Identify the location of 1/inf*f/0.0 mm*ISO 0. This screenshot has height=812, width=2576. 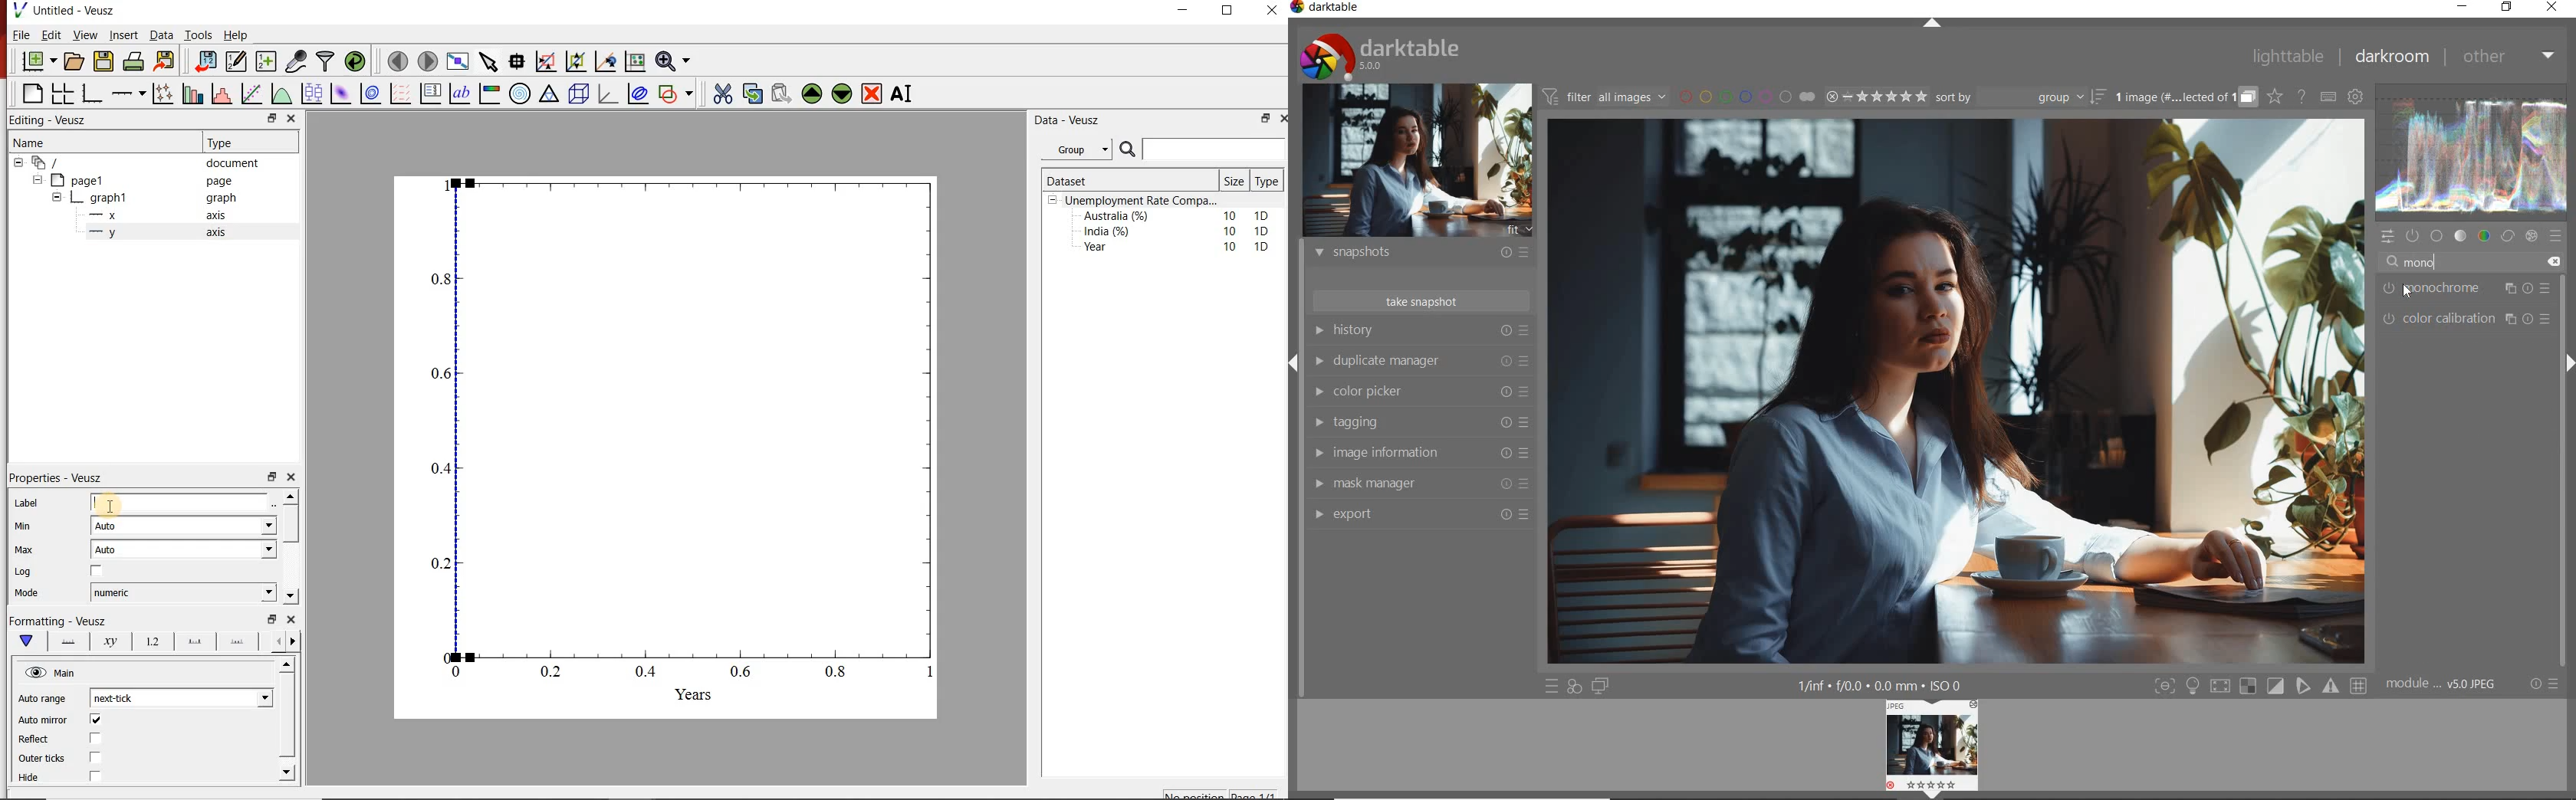
(1881, 685).